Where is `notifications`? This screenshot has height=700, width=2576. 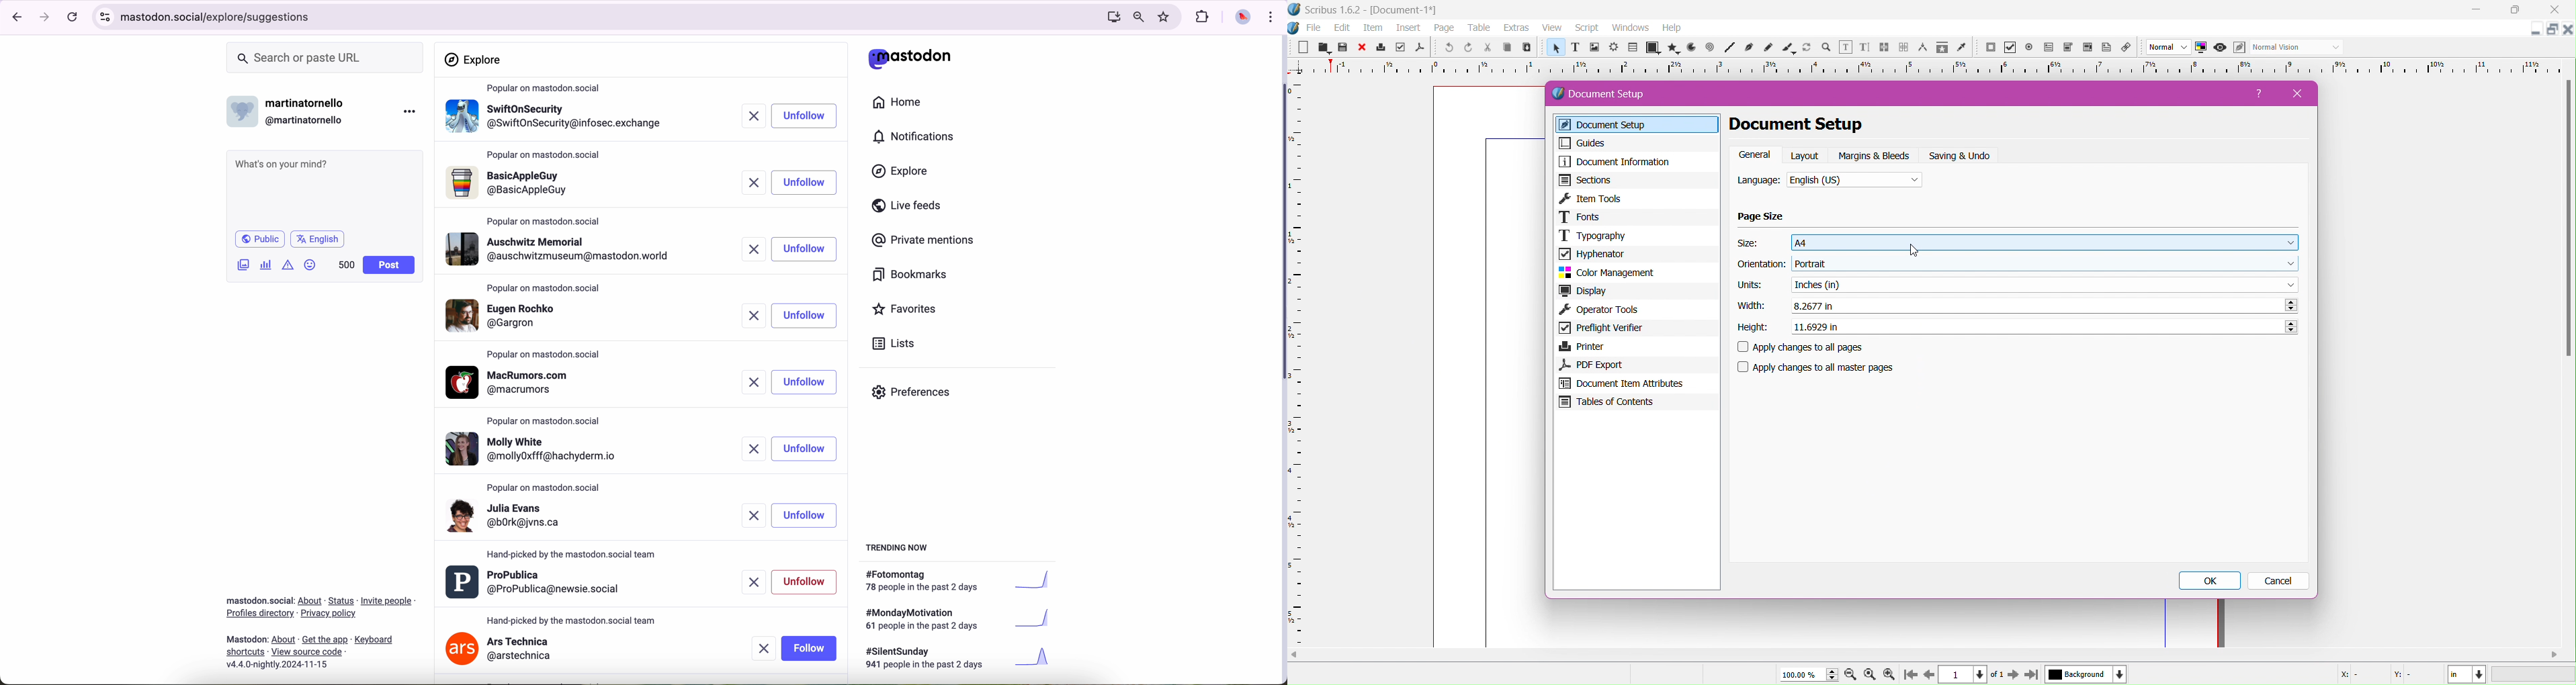 notifications is located at coordinates (918, 138).